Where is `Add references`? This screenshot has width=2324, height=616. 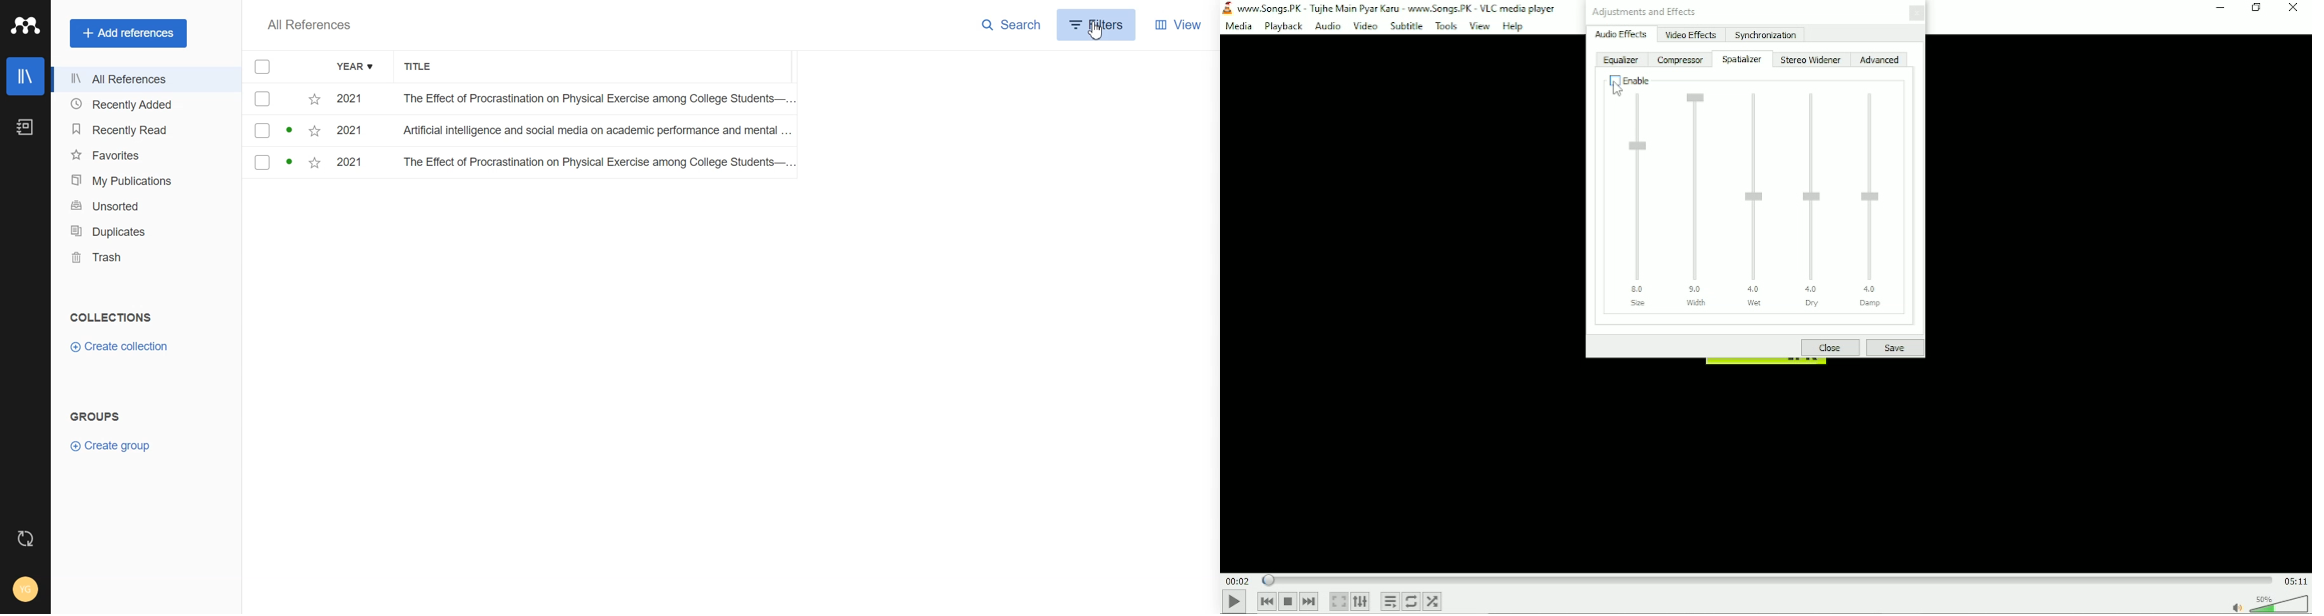
Add references is located at coordinates (130, 33).